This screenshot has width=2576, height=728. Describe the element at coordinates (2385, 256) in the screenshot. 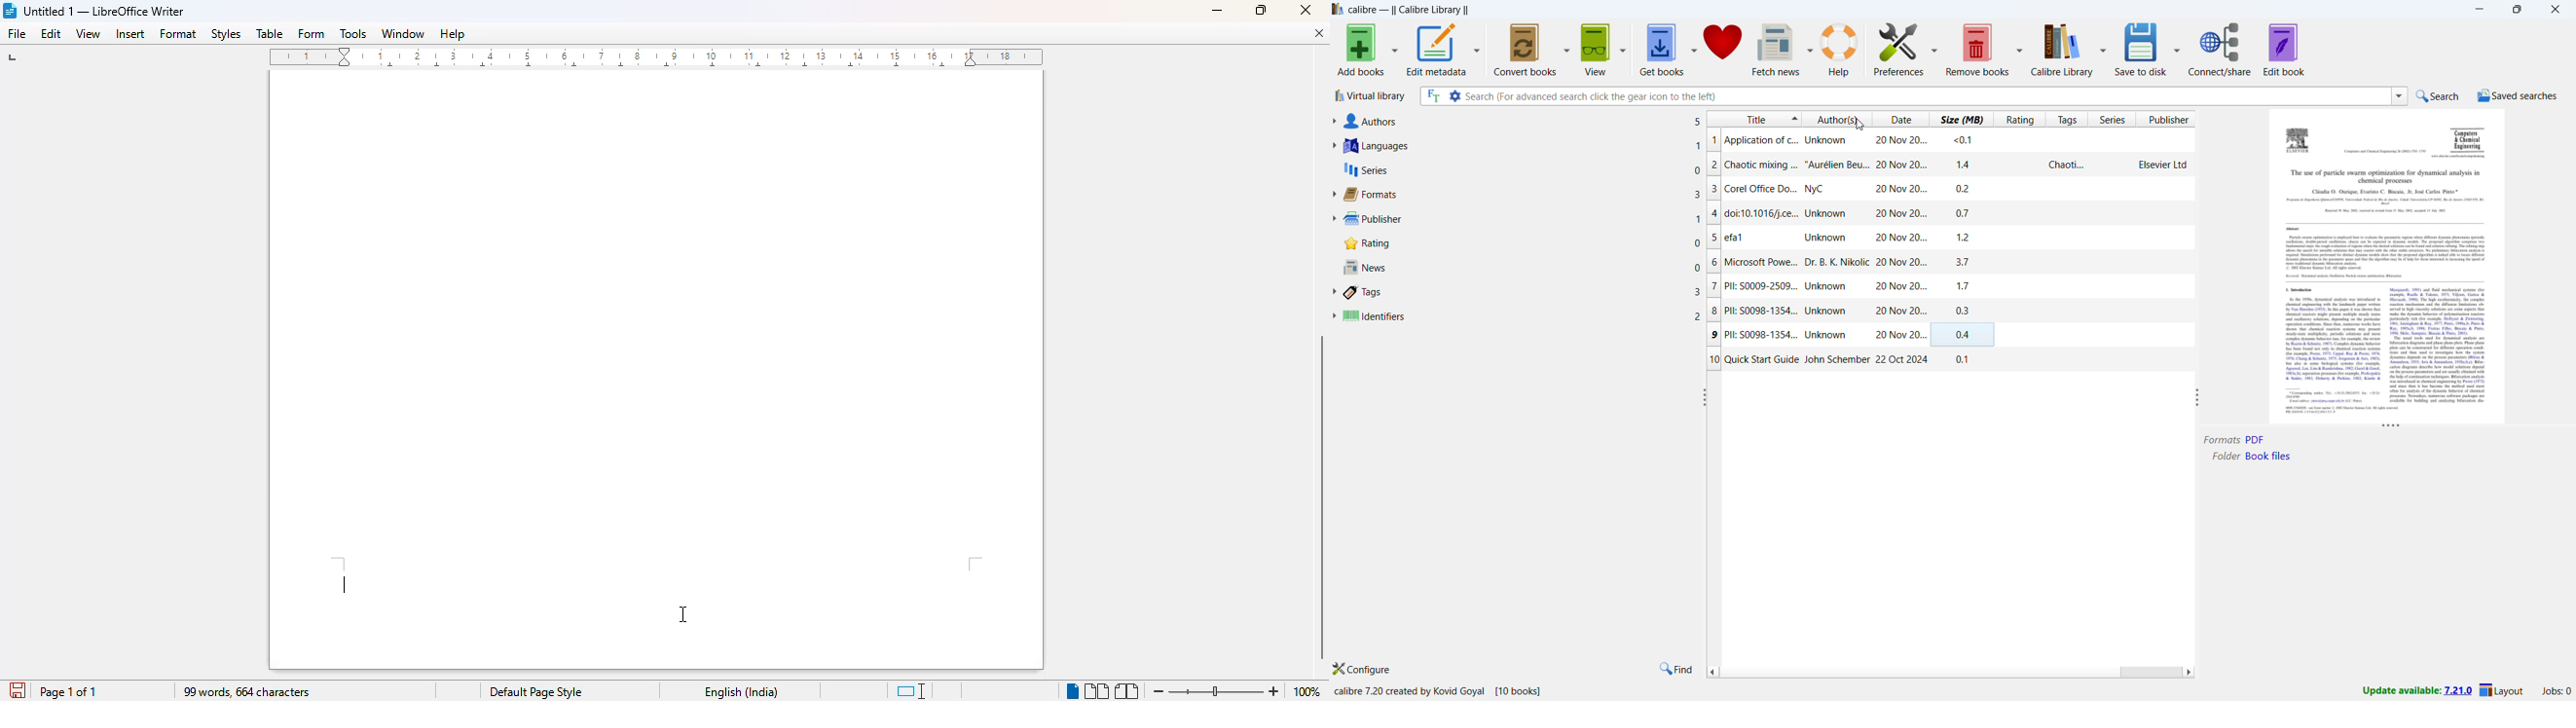

I see `` at that location.